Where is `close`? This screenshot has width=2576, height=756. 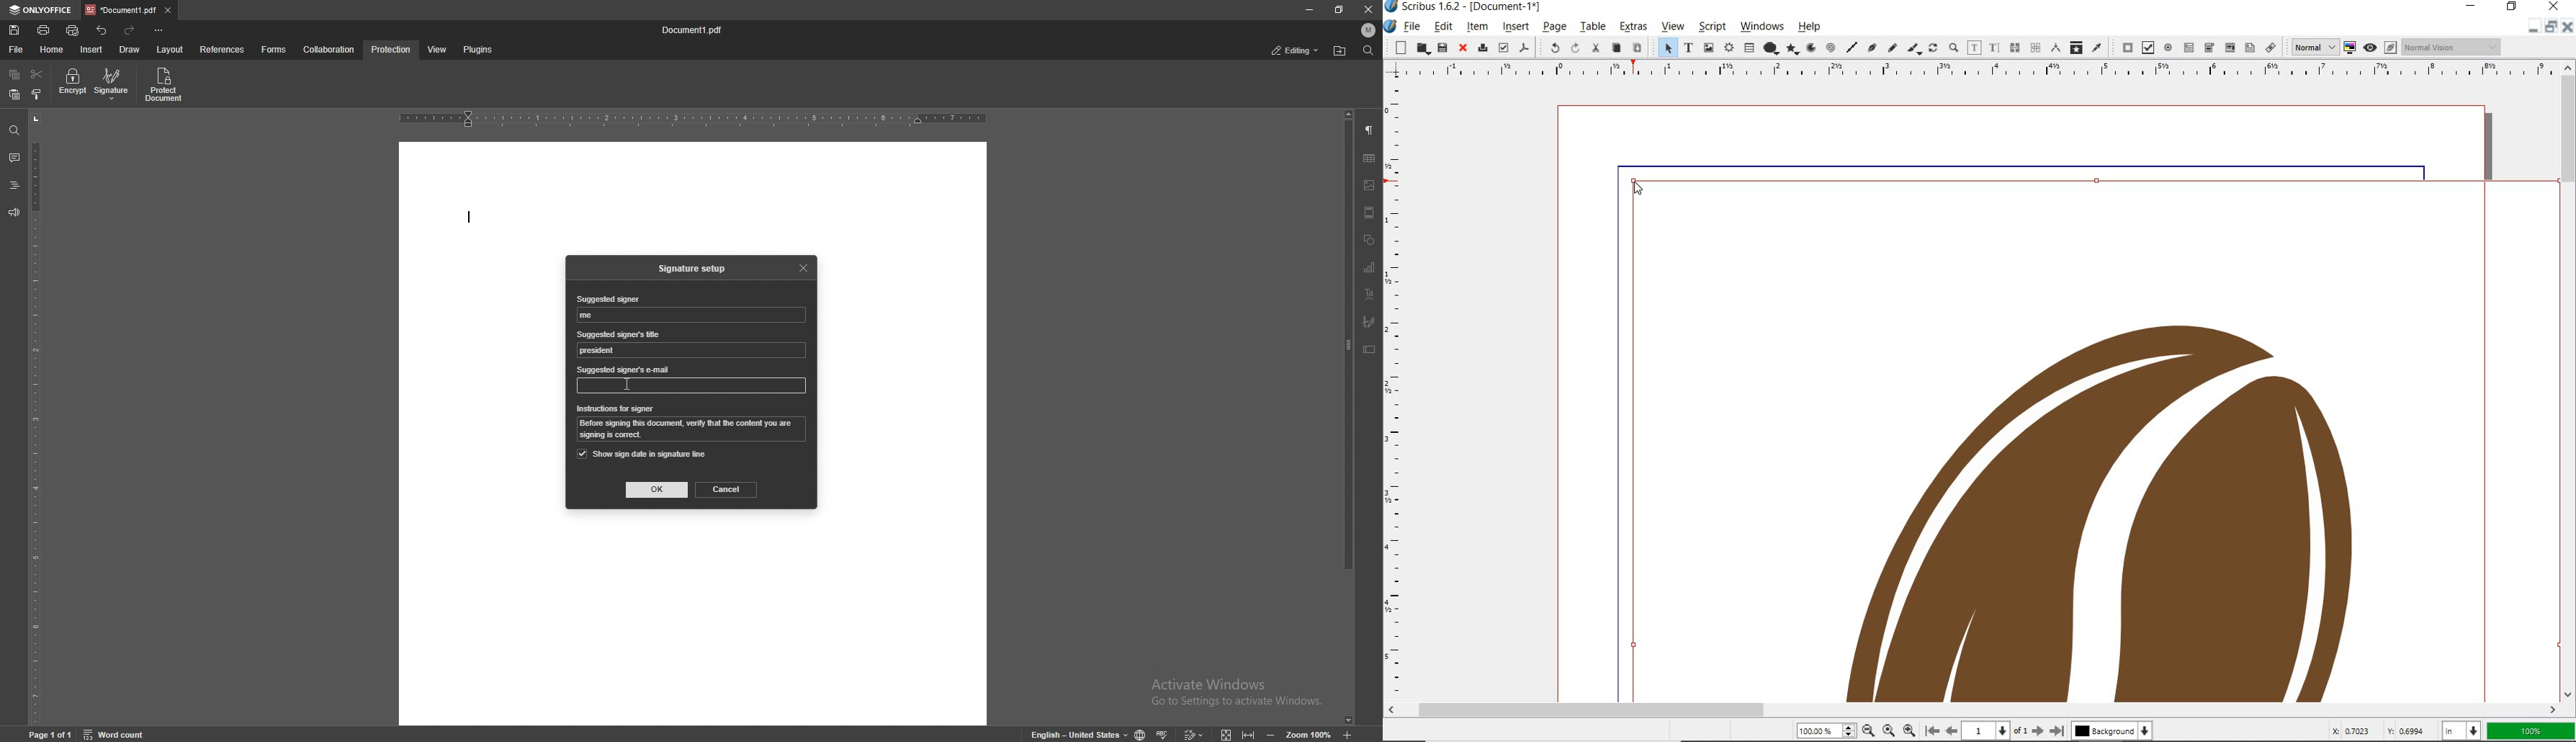 close is located at coordinates (1369, 11).